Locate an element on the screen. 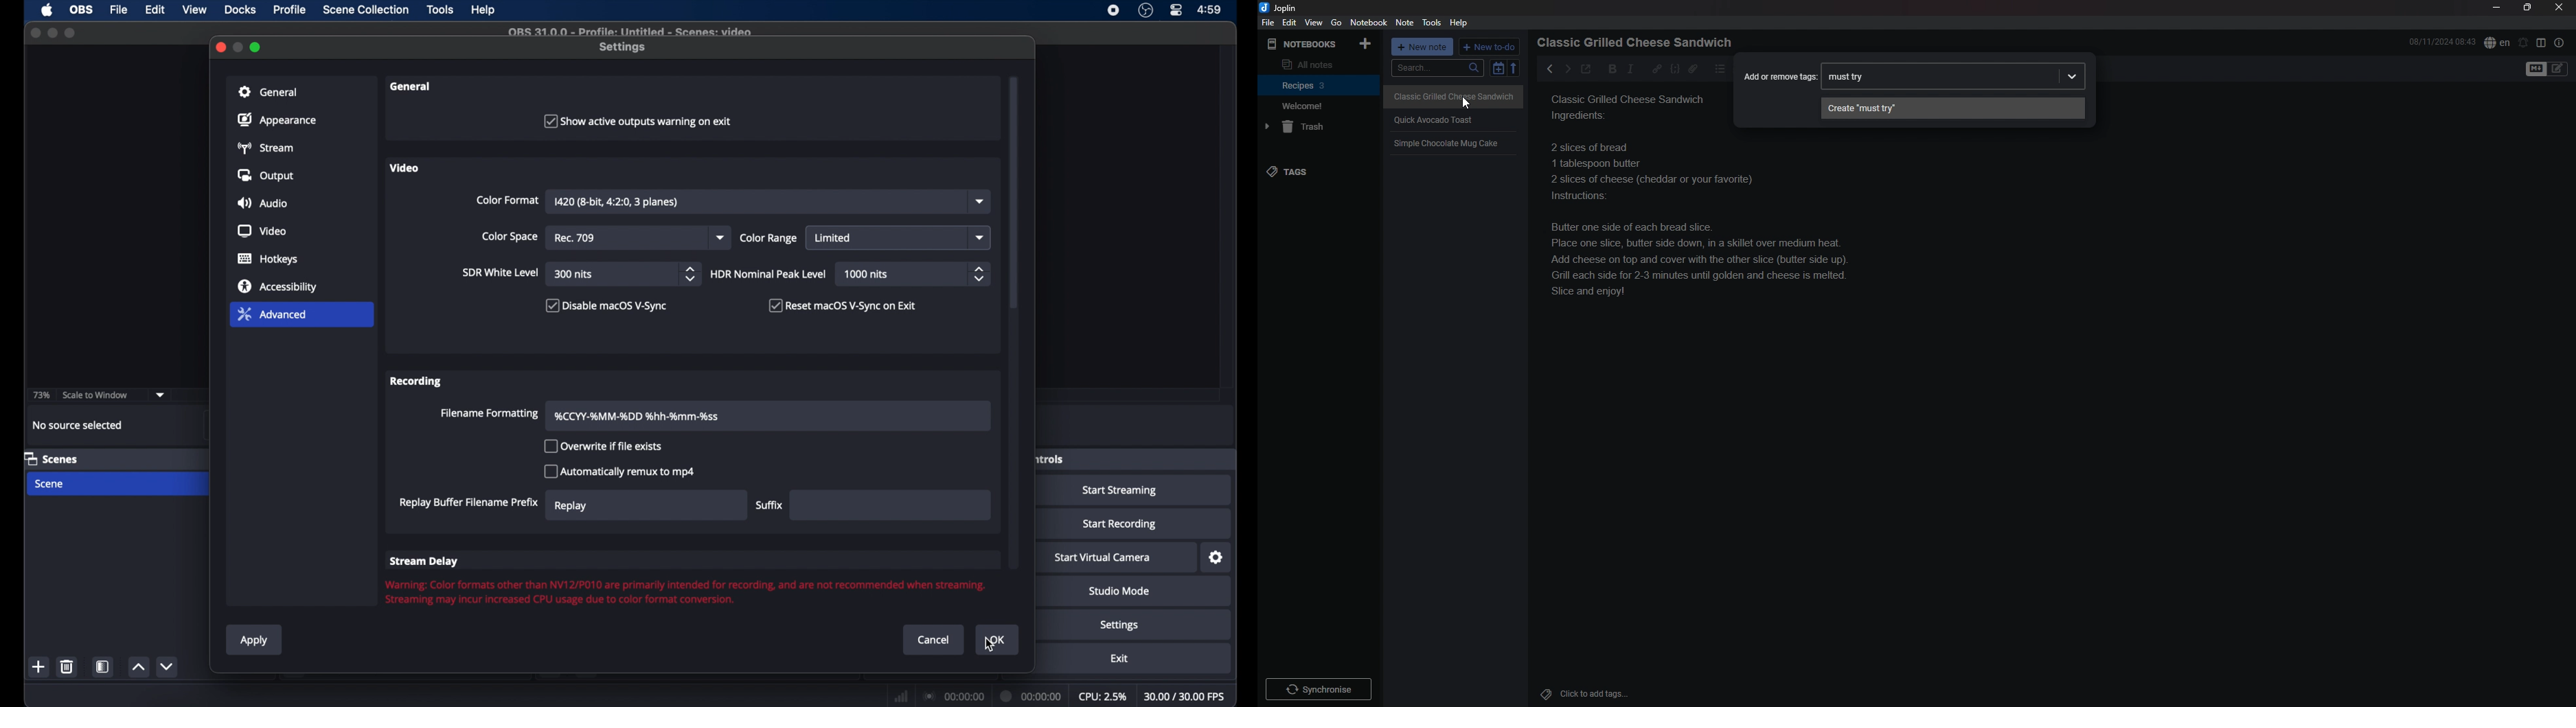 The image size is (2576, 728). italic is located at coordinates (1630, 69).